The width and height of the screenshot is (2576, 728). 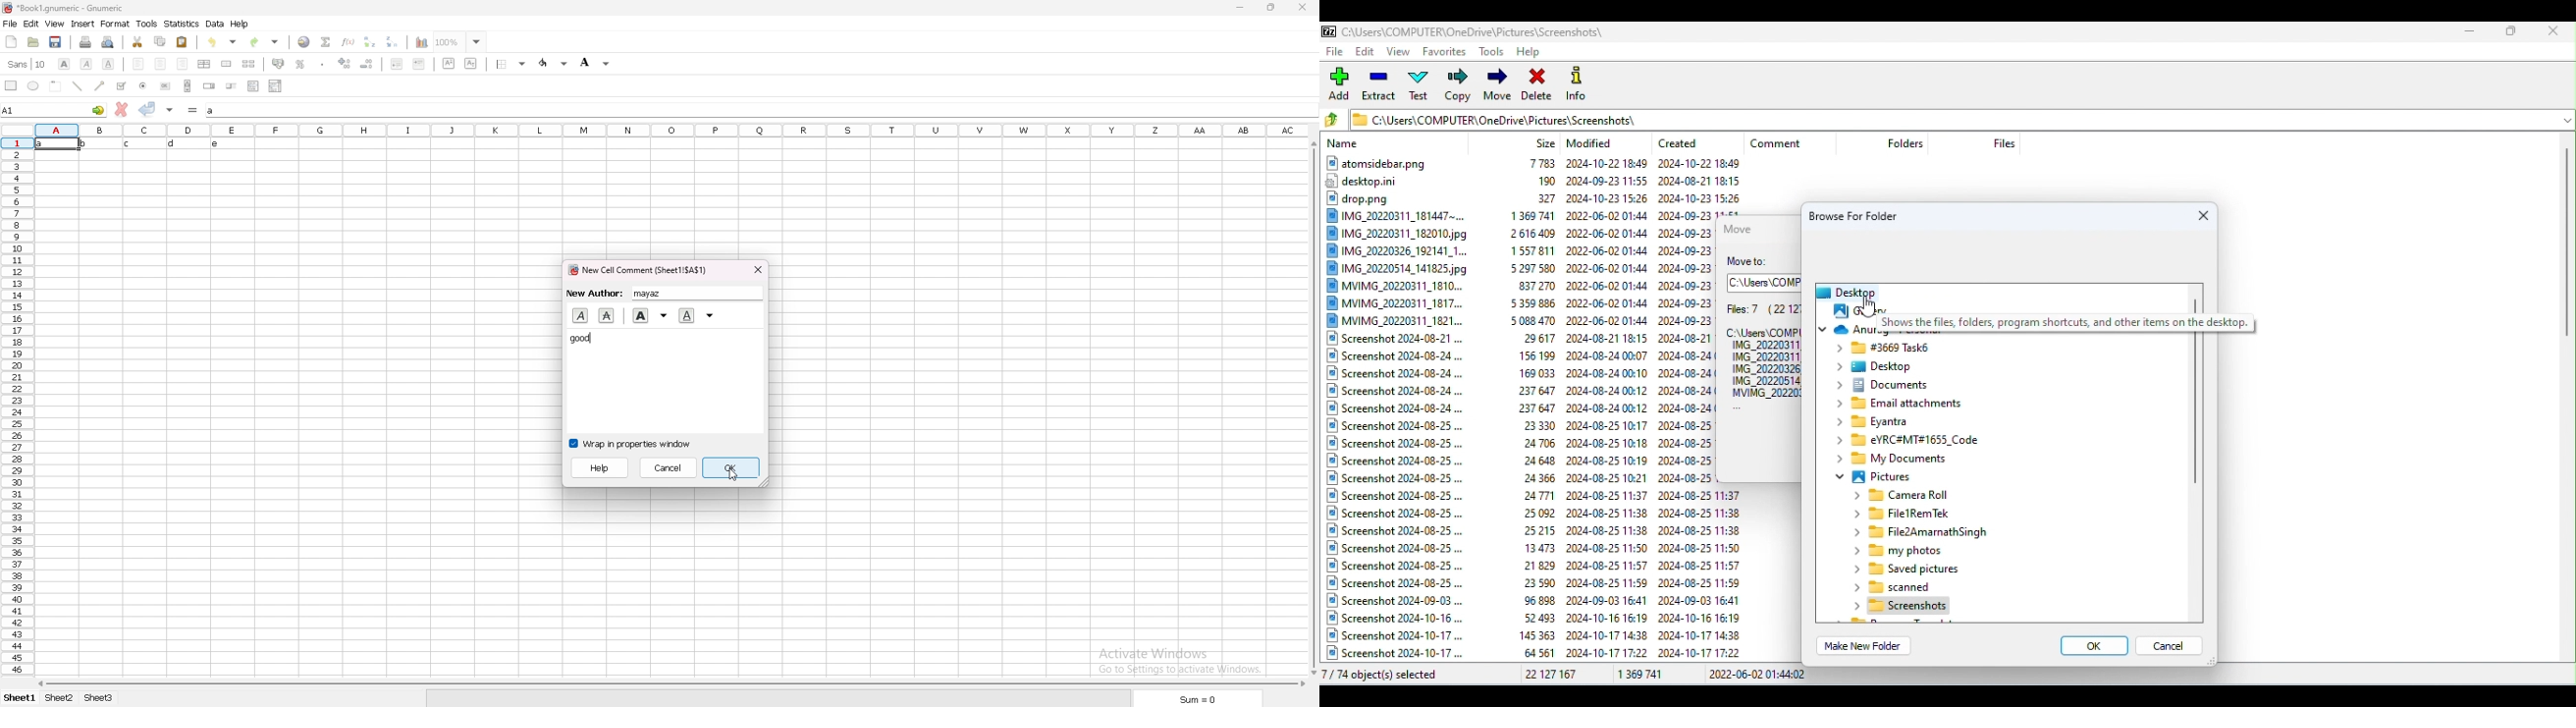 What do you see at coordinates (1422, 87) in the screenshot?
I see `Test` at bounding box center [1422, 87].